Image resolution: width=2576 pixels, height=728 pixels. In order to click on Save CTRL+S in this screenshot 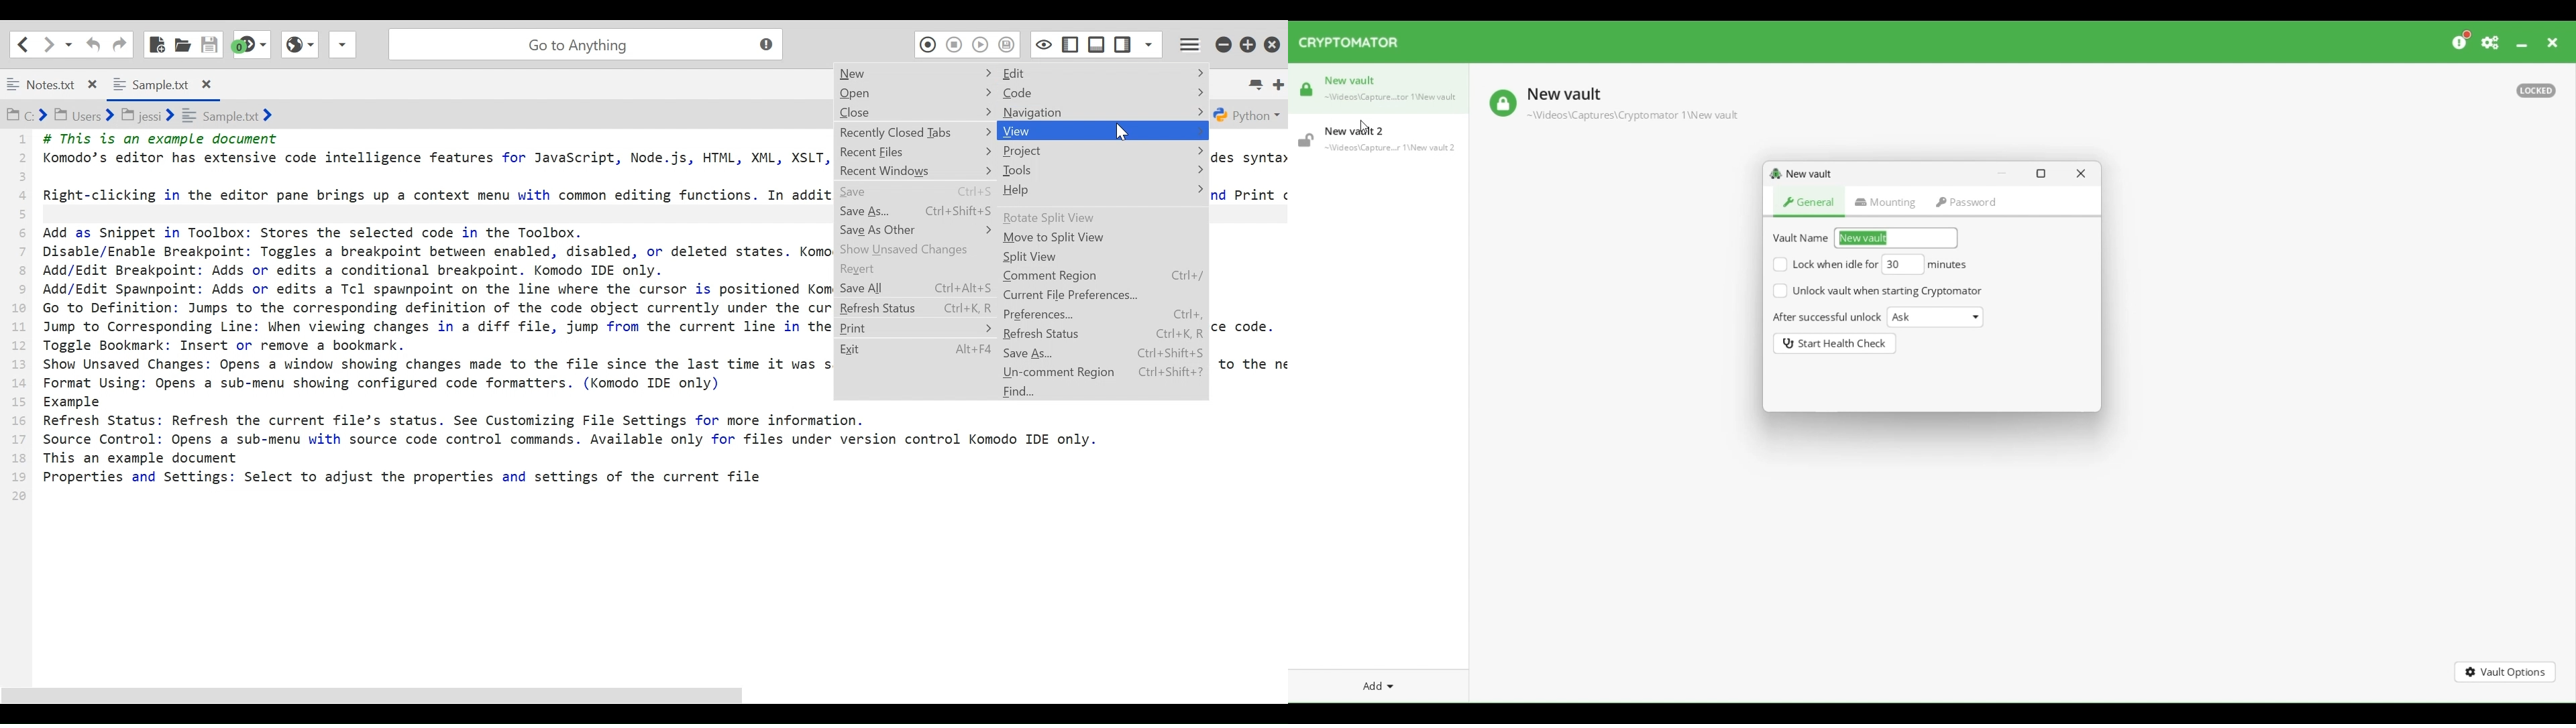, I will do `click(917, 191)`.